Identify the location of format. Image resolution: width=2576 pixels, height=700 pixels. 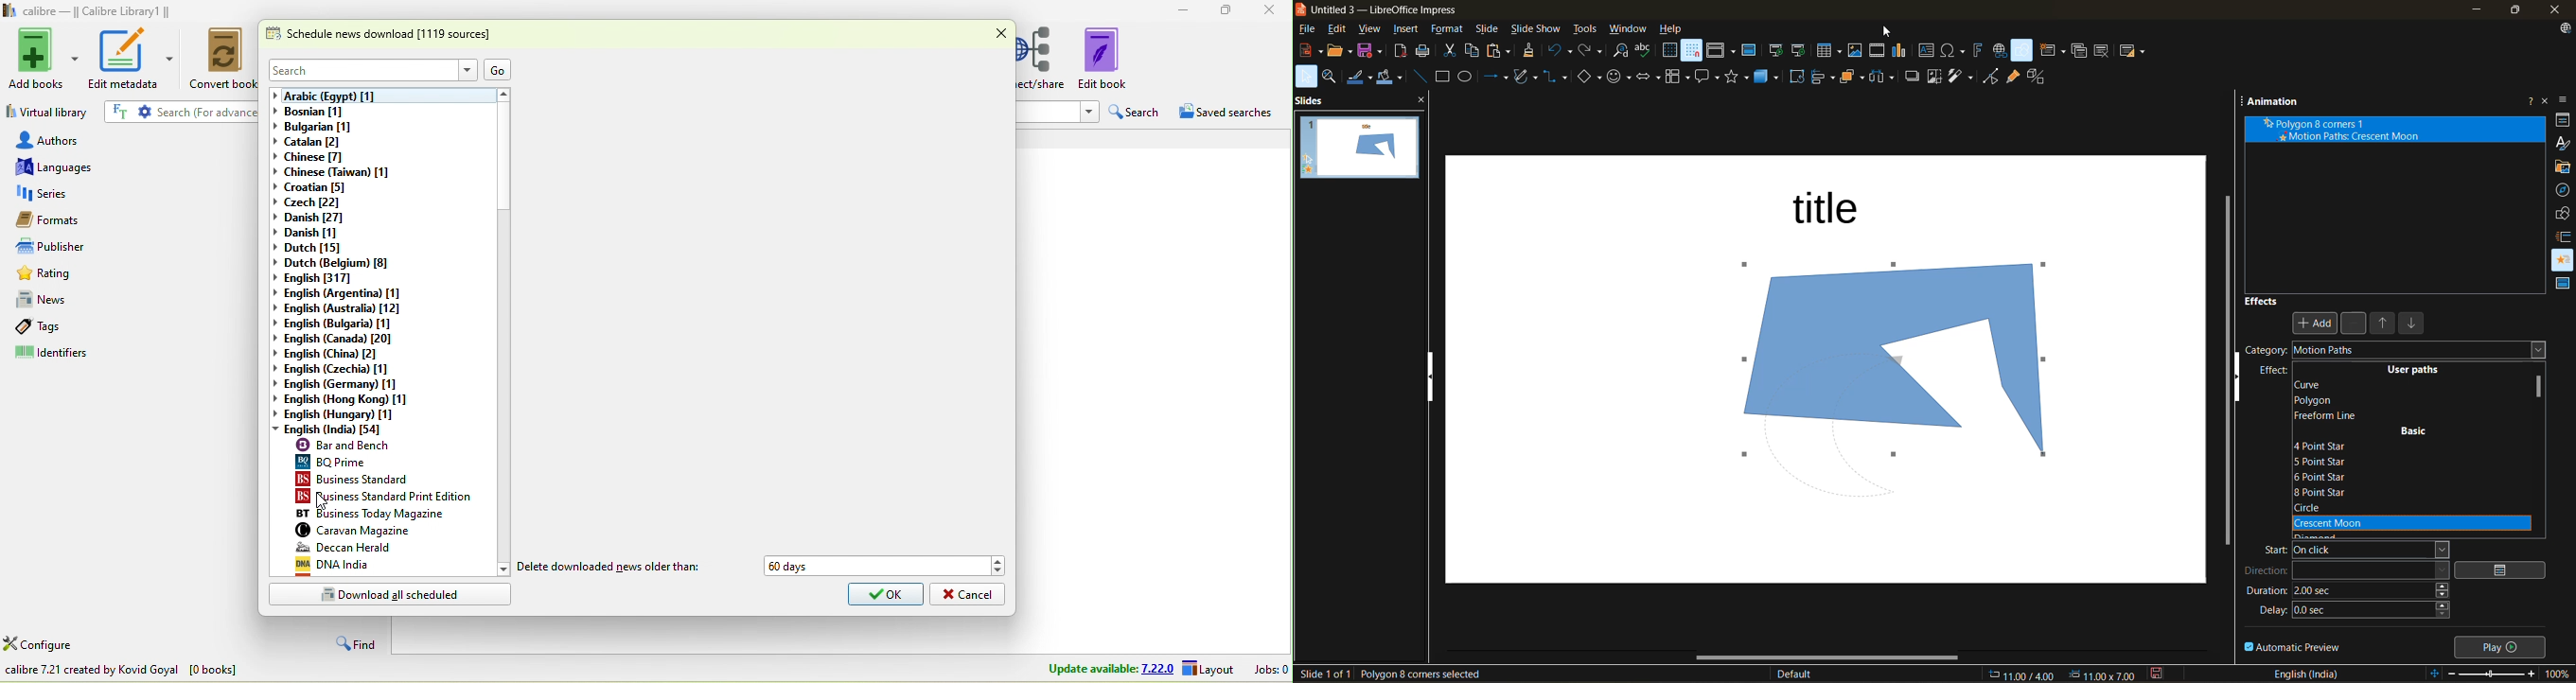
(1445, 30).